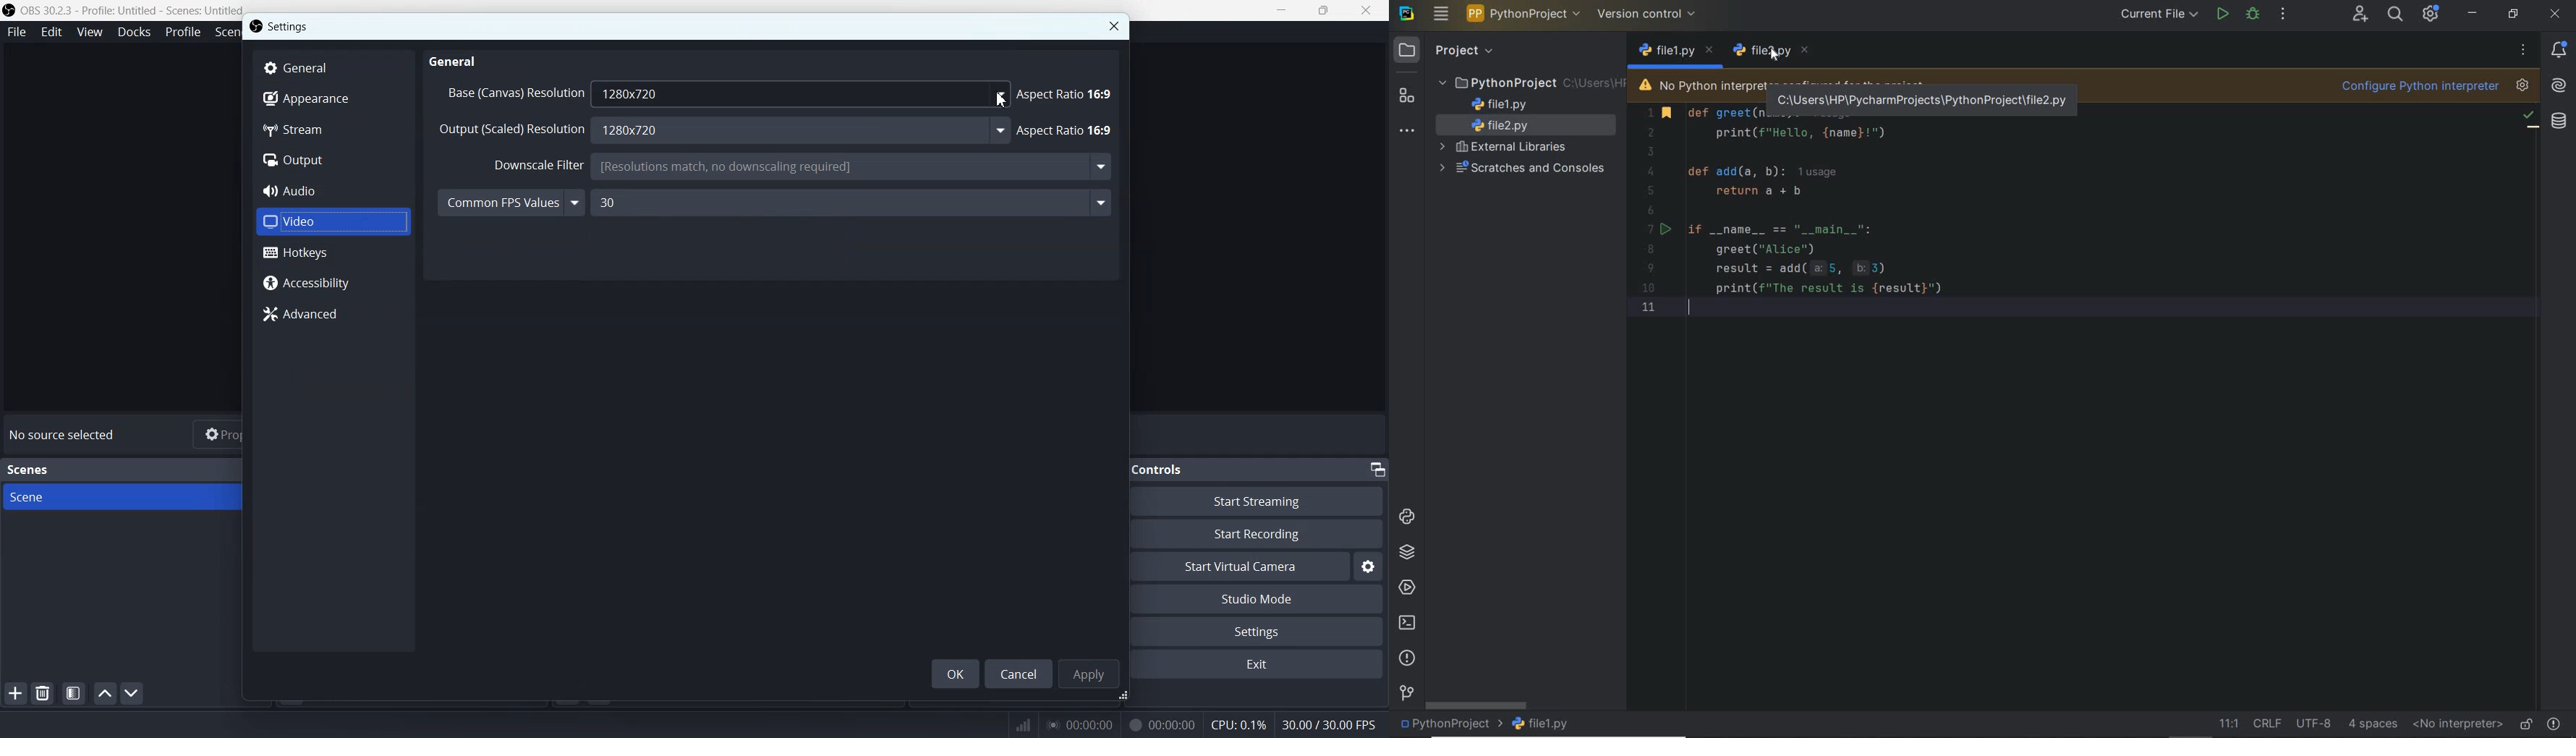 Image resolution: width=2576 pixels, height=756 pixels. I want to click on Scene, so click(137, 497).